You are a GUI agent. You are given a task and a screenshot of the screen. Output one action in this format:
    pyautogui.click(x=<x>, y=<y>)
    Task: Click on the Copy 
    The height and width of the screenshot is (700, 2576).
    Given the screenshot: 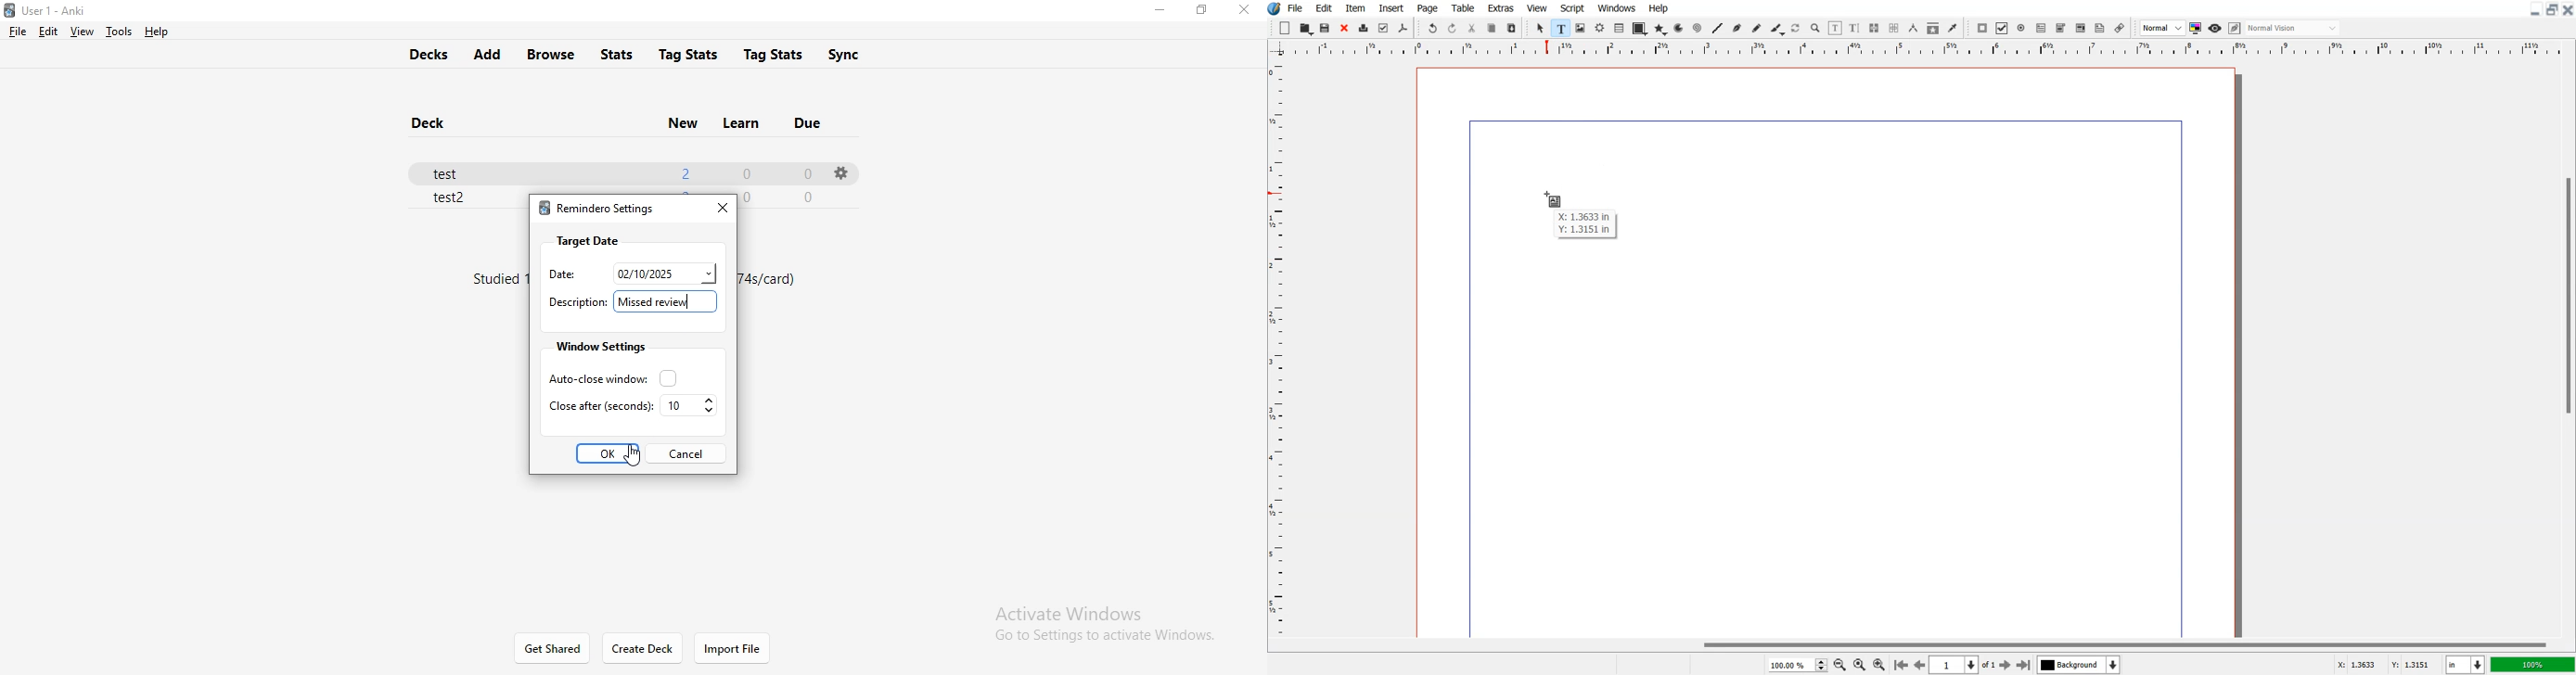 What is the action you would take?
    pyautogui.click(x=1492, y=29)
    